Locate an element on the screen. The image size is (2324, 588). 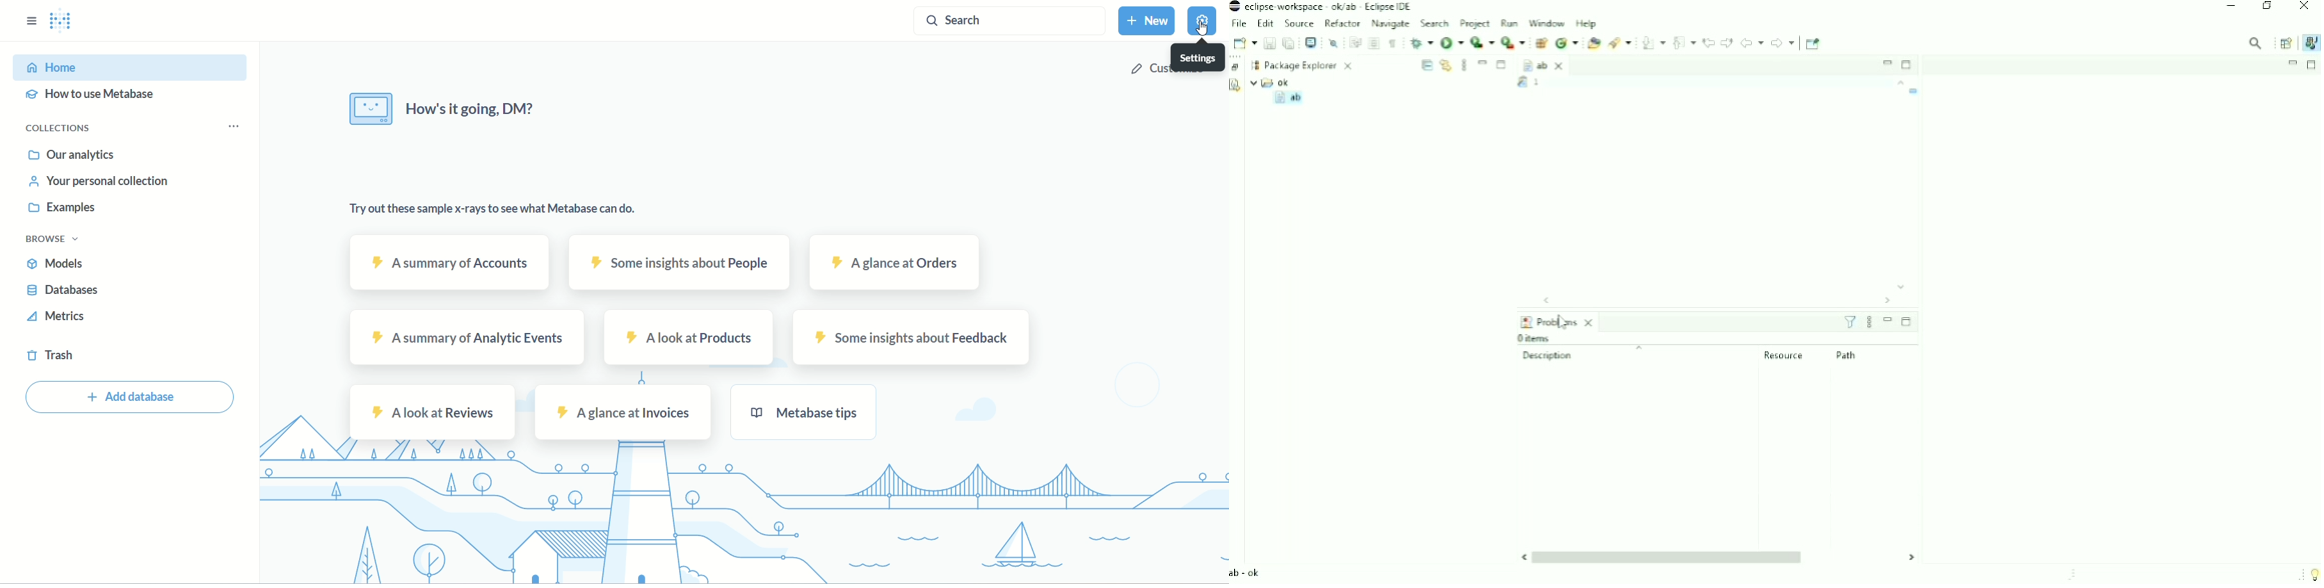
Resource is located at coordinates (1784, 355).